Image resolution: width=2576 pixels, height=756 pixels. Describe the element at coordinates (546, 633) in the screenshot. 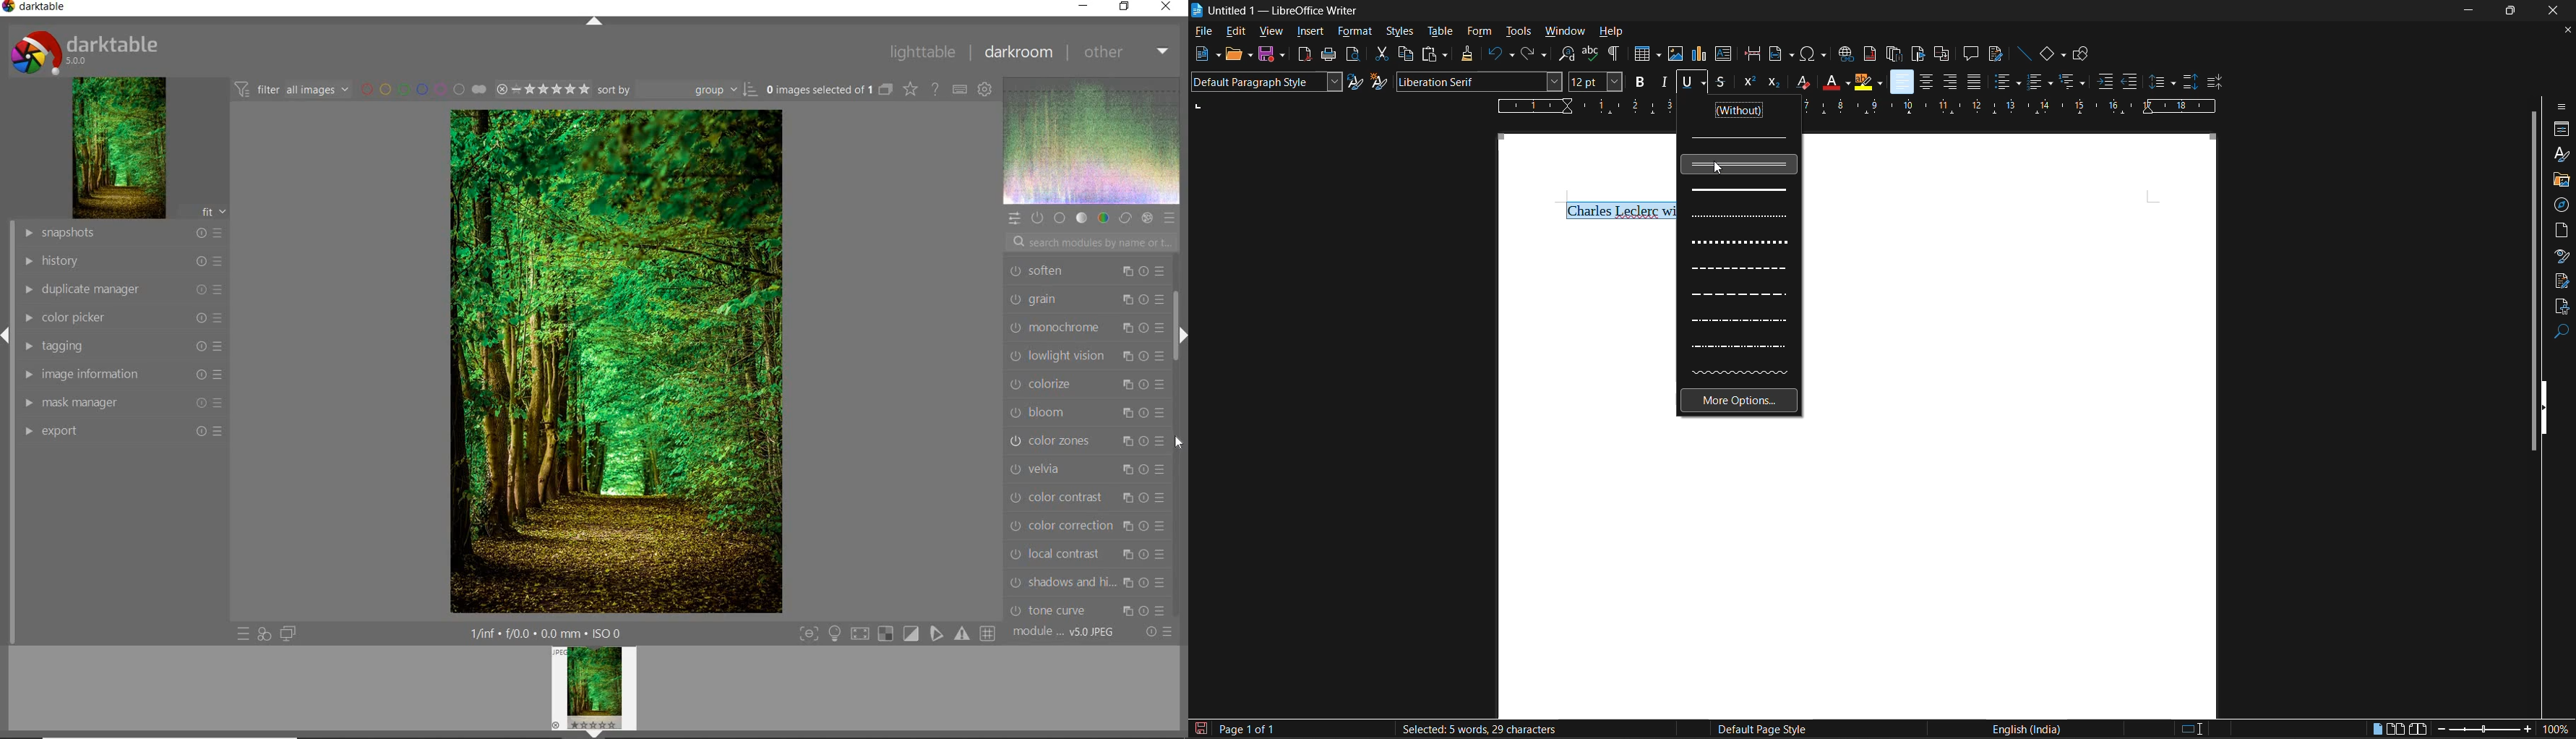

I see `OTHER INTERFACE DETAILS` at that location.